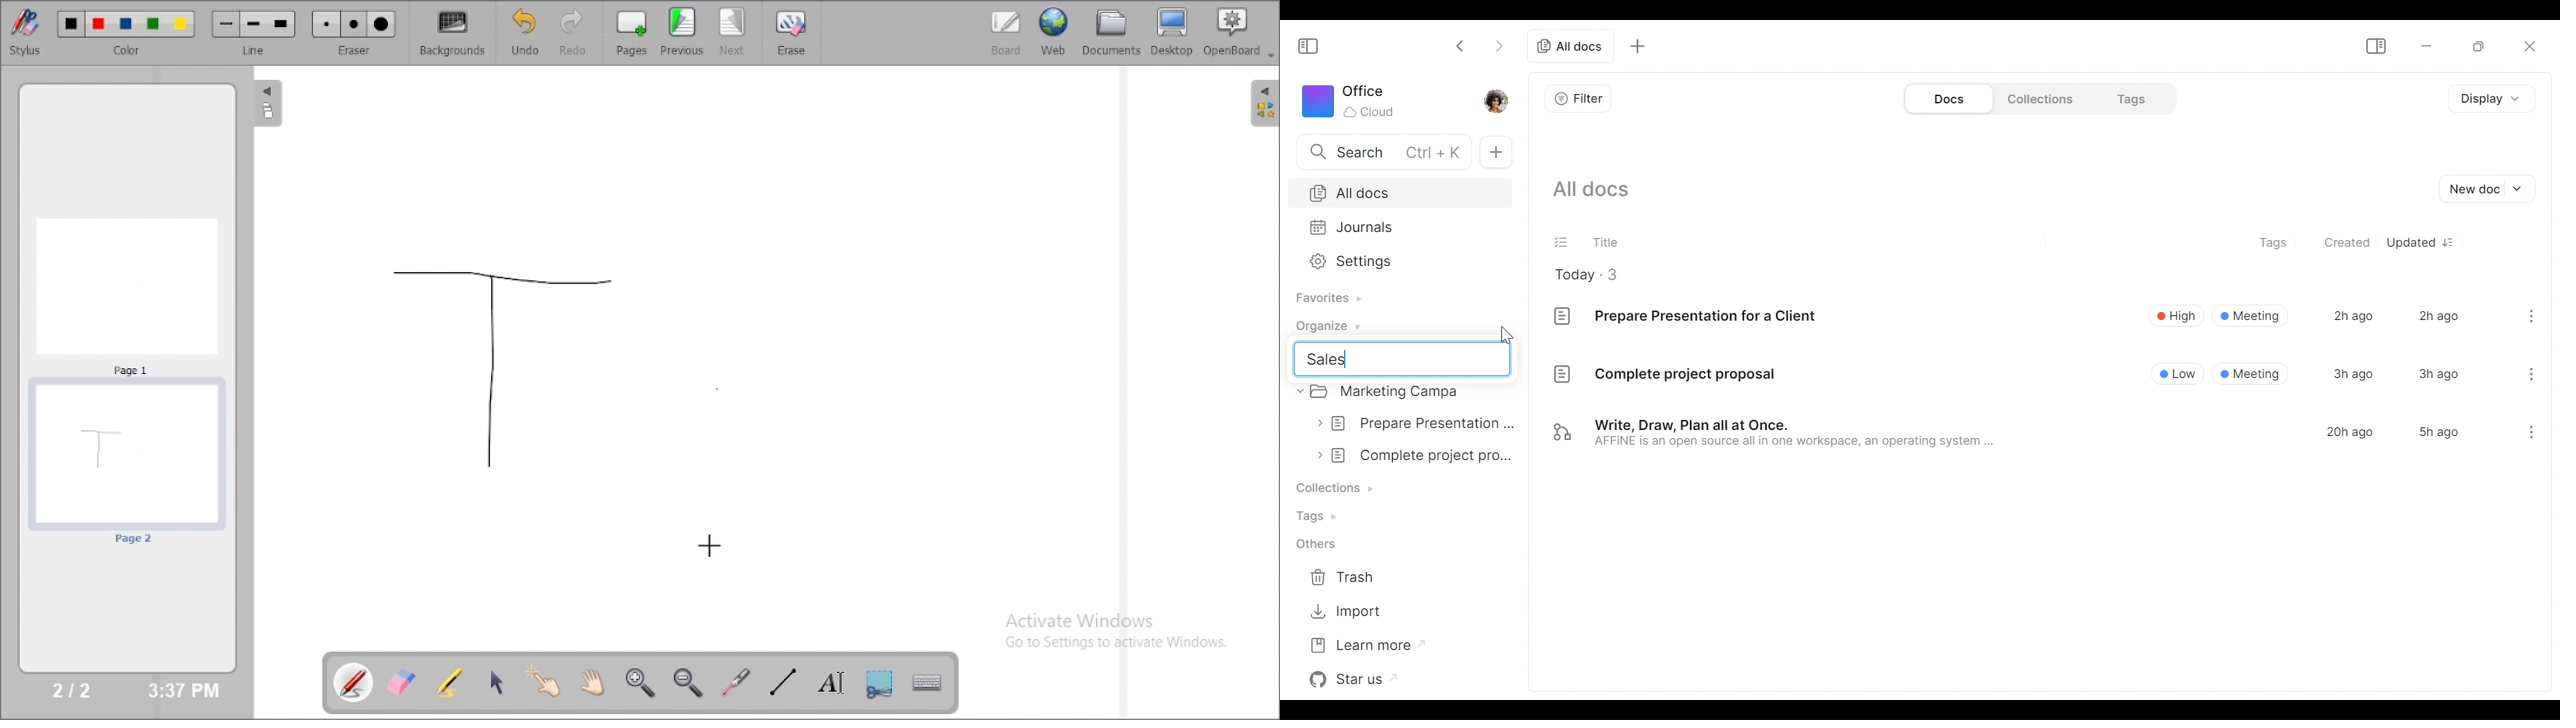 This screenshot has width=2576, height=728. What do you see at coordinates (1570, 47) in the screenshot?
I see `all docs` at bounding box center [1570, 47].